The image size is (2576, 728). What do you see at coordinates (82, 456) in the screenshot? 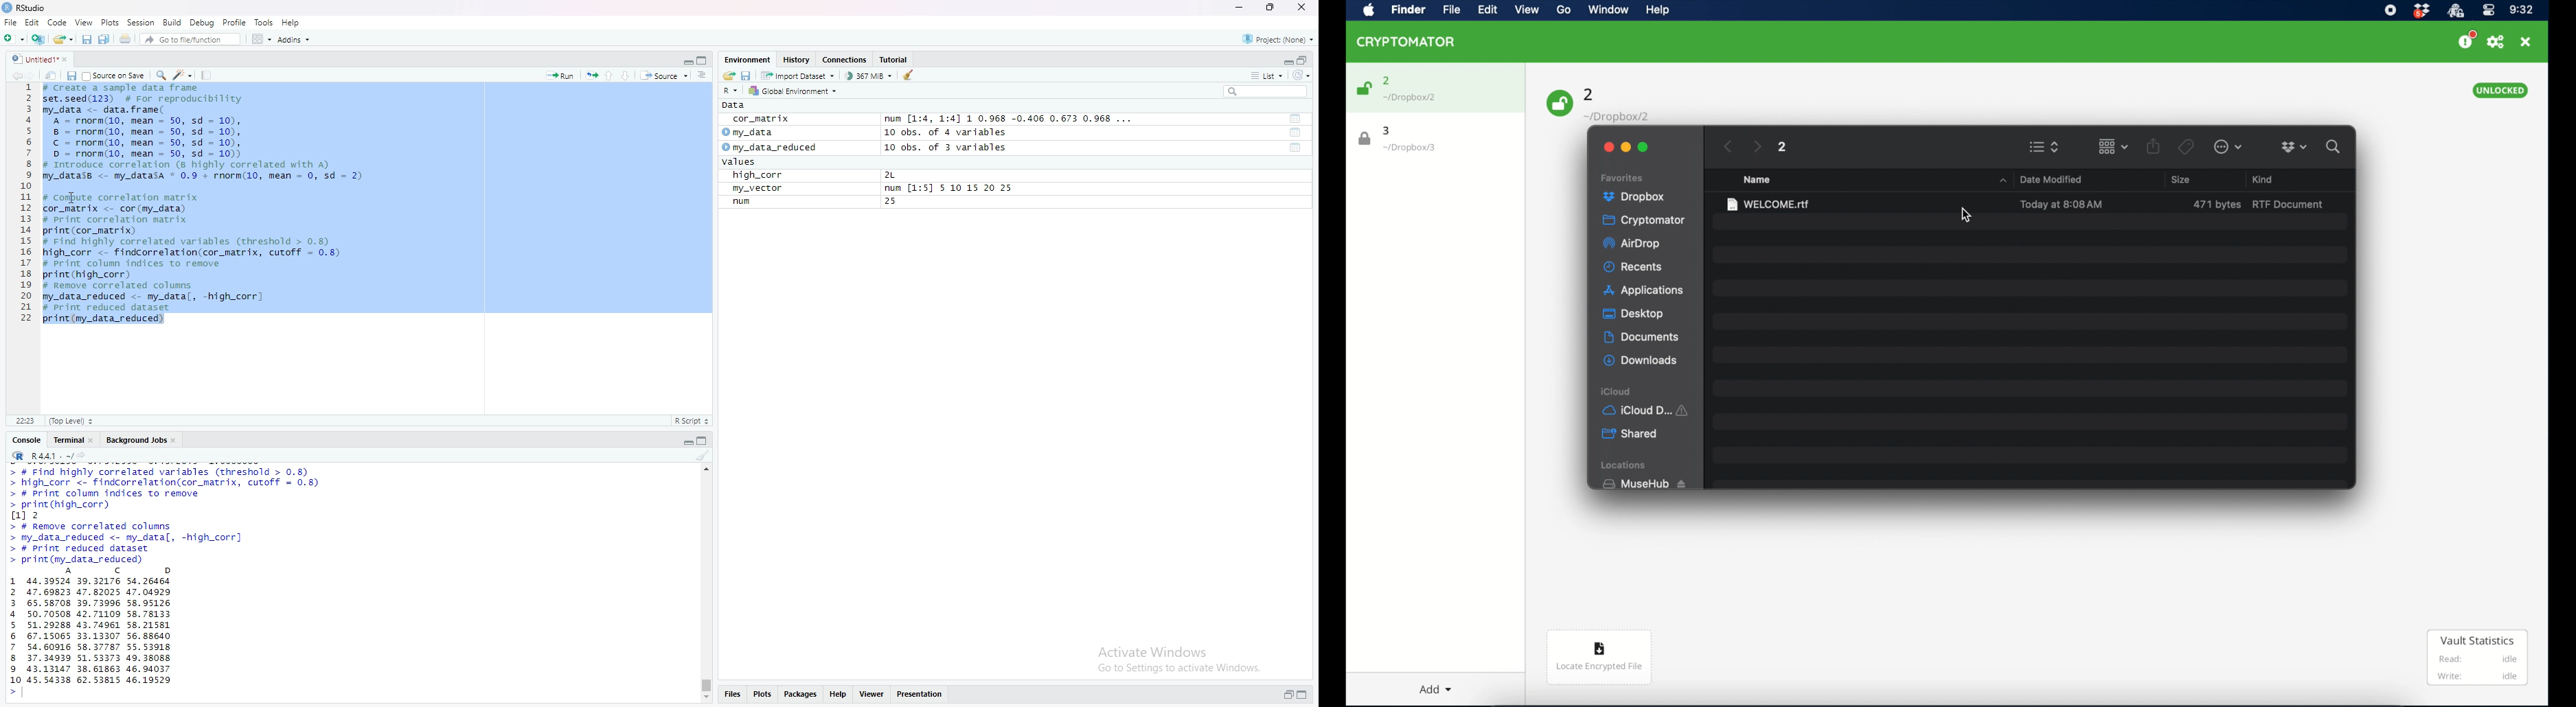
I see `share` at bounding box center [82, 456].